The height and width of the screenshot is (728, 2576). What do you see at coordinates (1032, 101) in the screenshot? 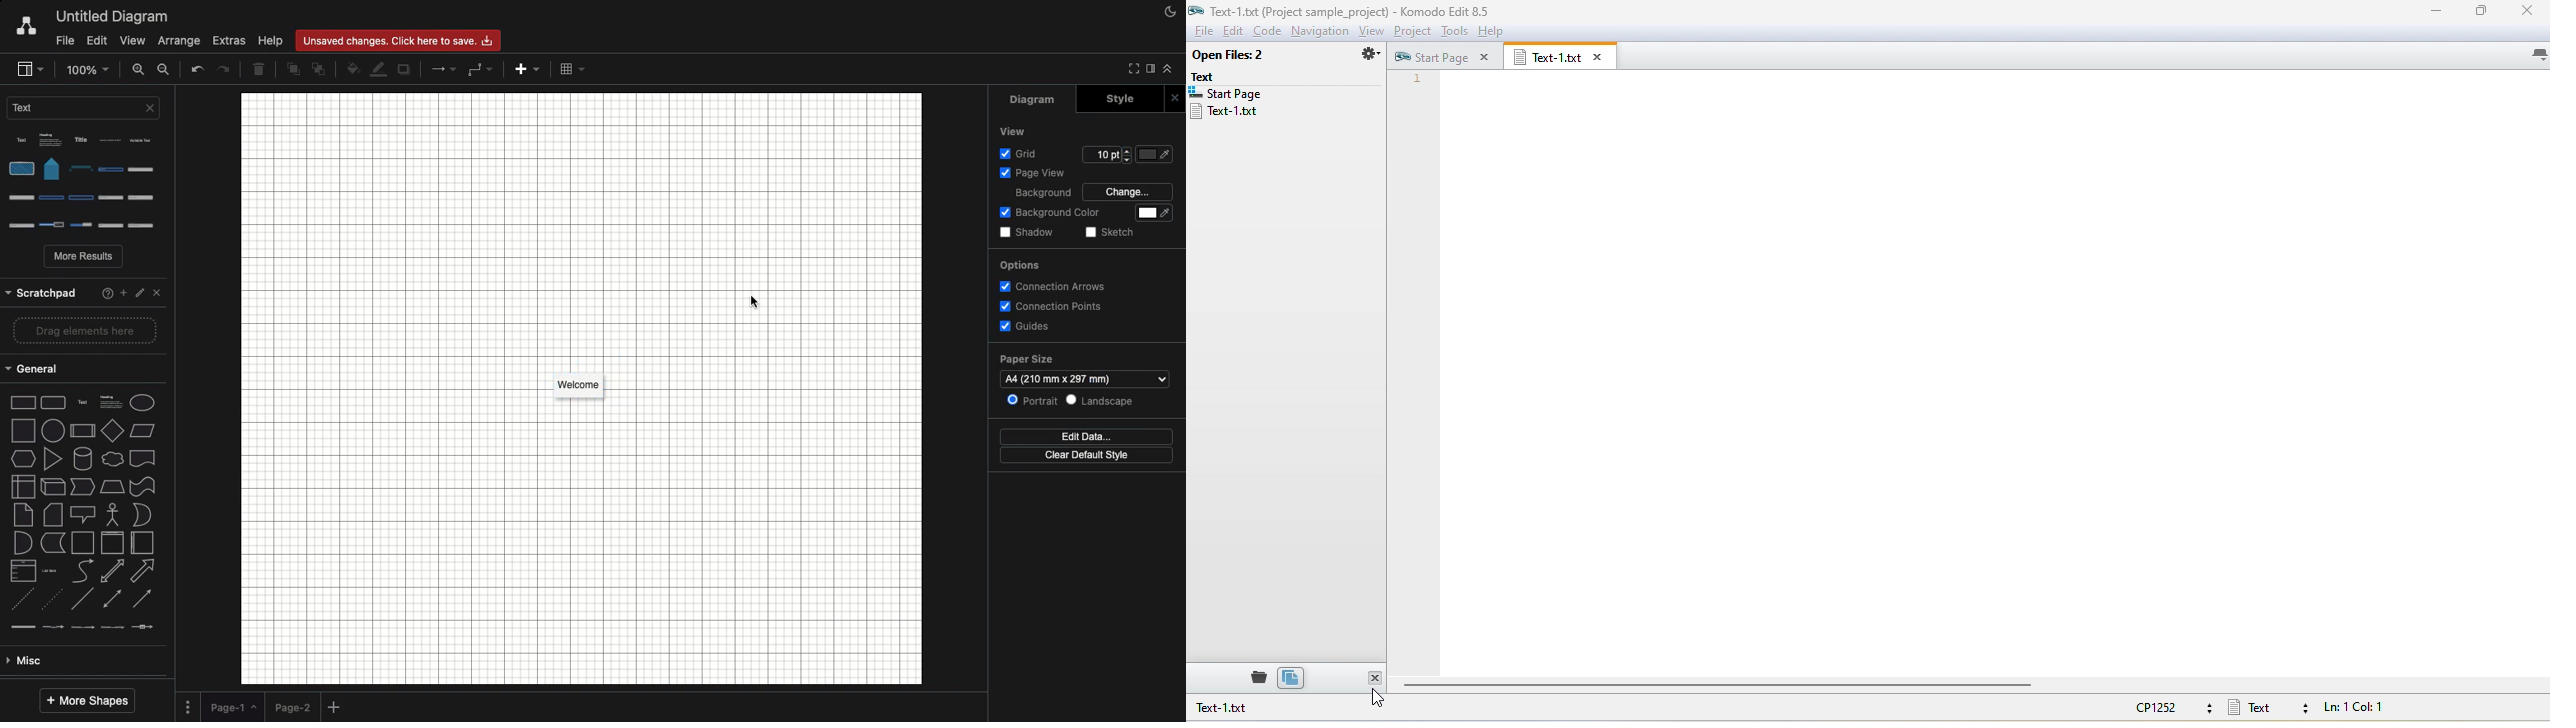
I see `Diagram` at bounding box center [1032, 101].